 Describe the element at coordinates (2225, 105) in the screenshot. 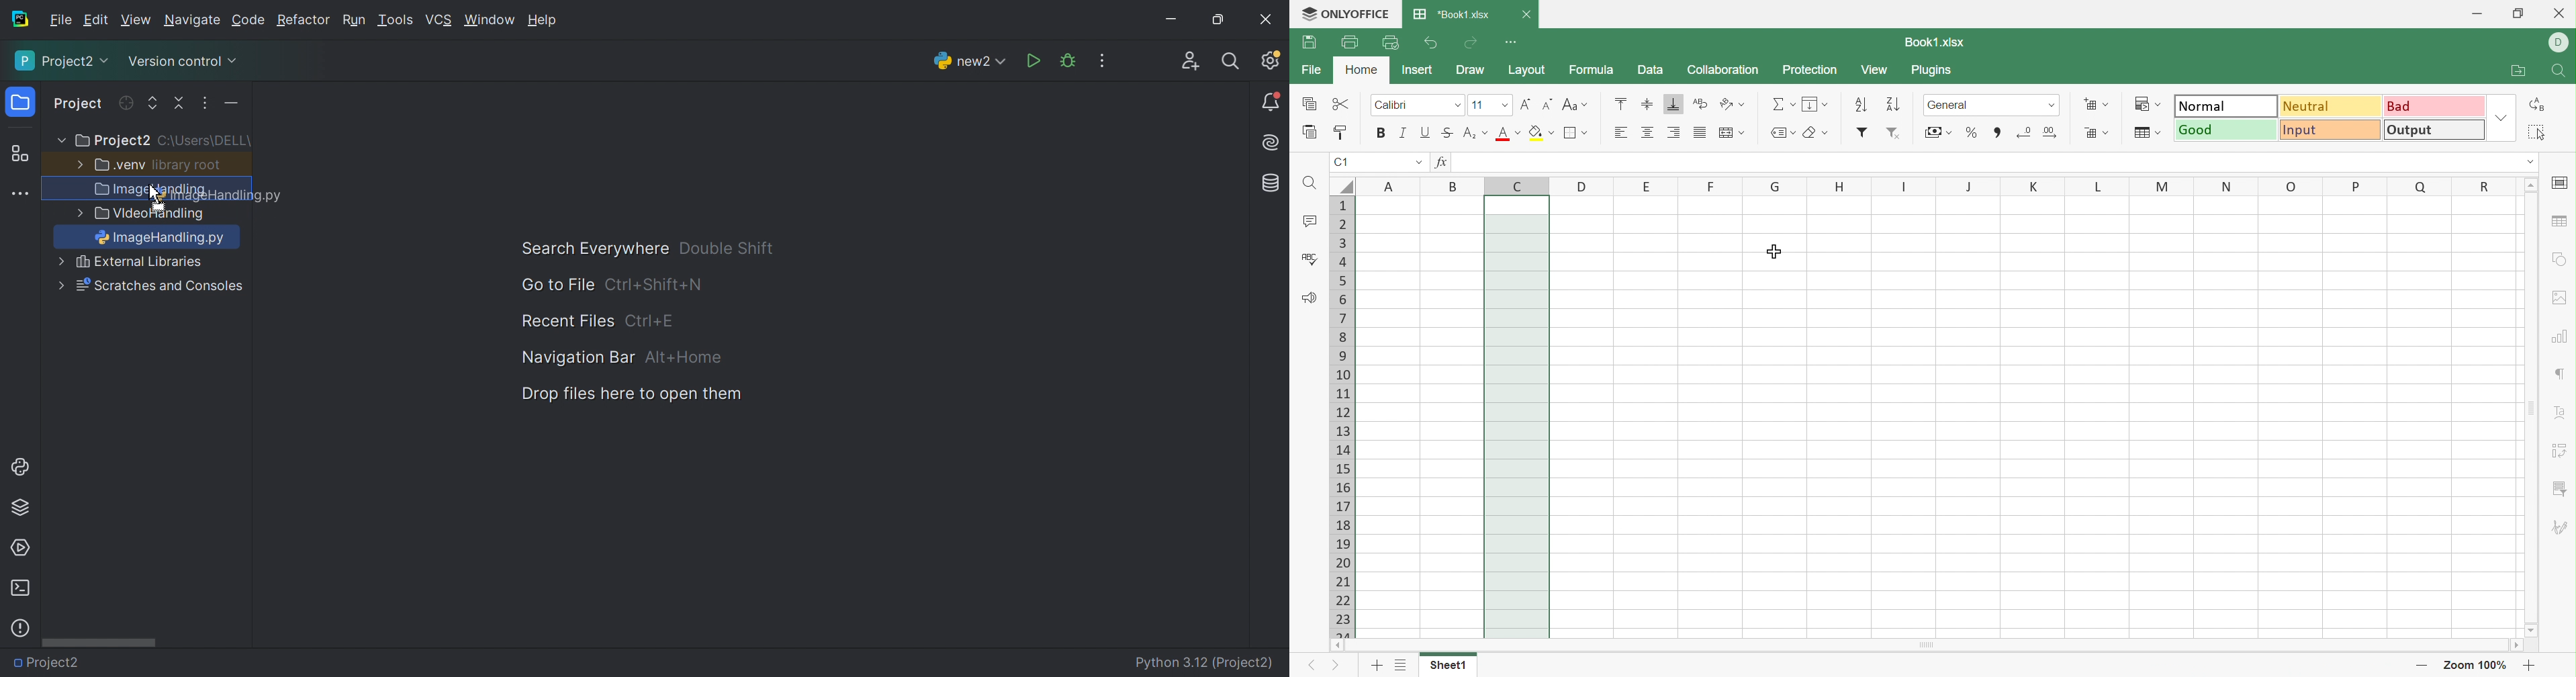

I see `Normal` at that location.